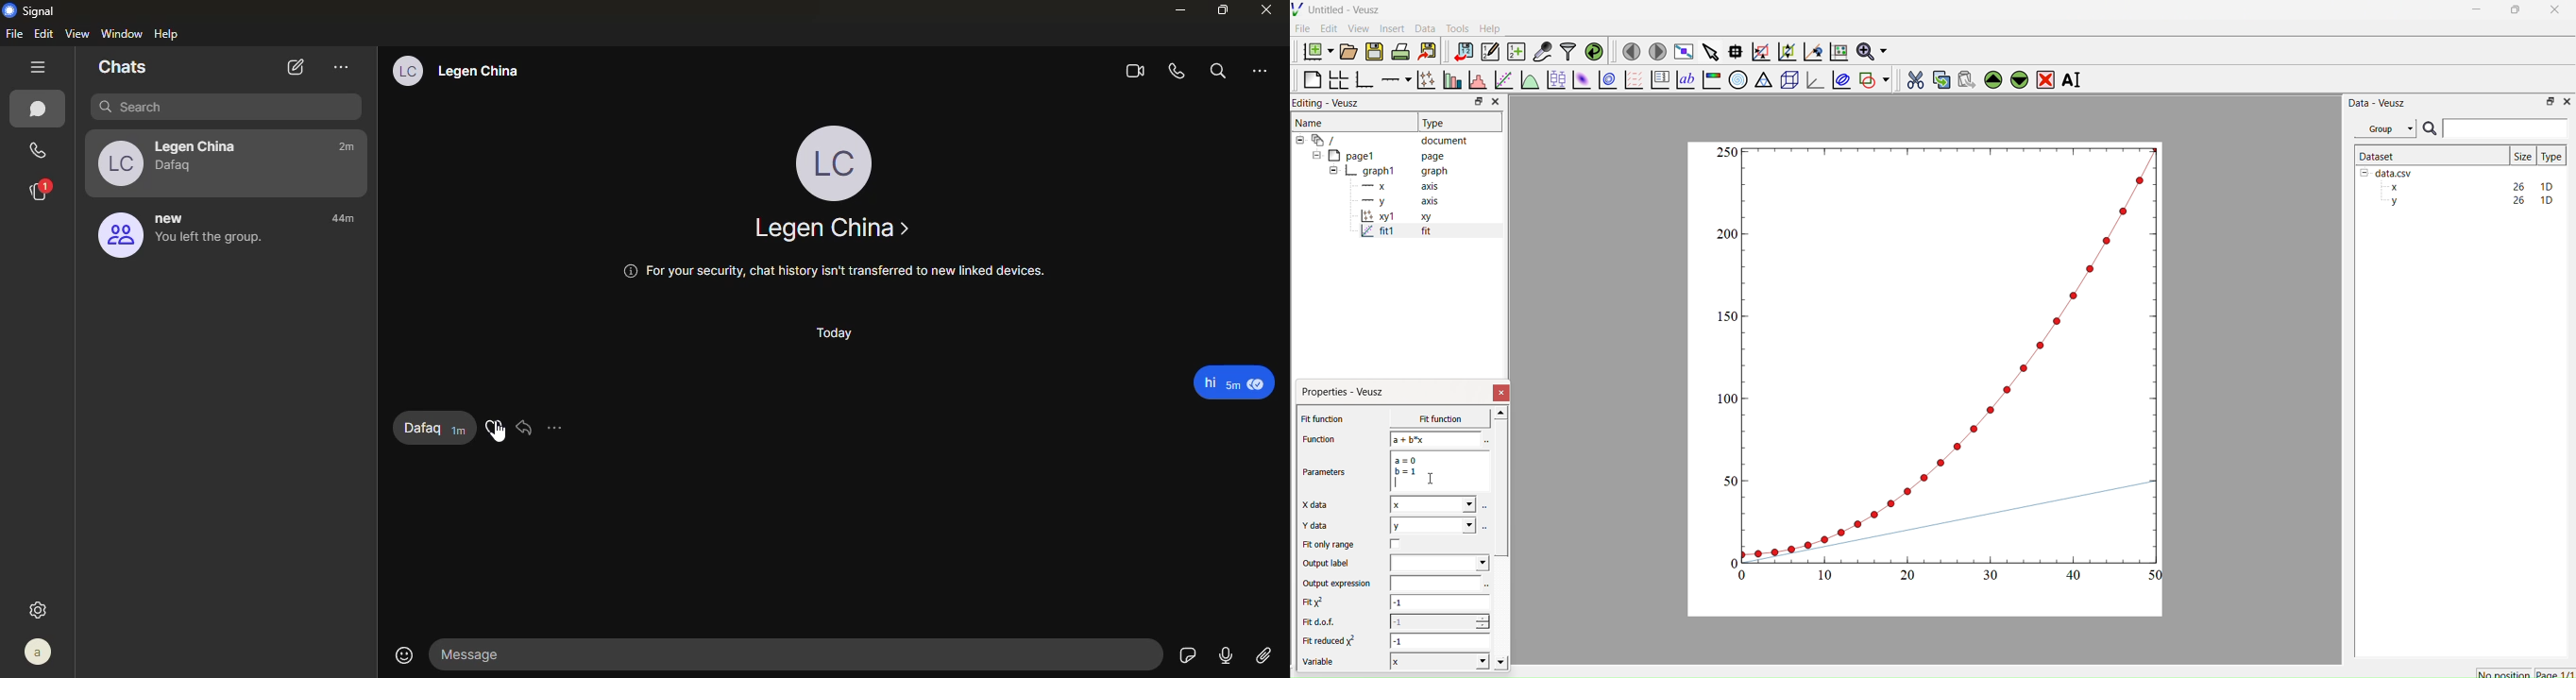 The image size is (2576, 700). I want to click on Cursor, so click(1433, 479).